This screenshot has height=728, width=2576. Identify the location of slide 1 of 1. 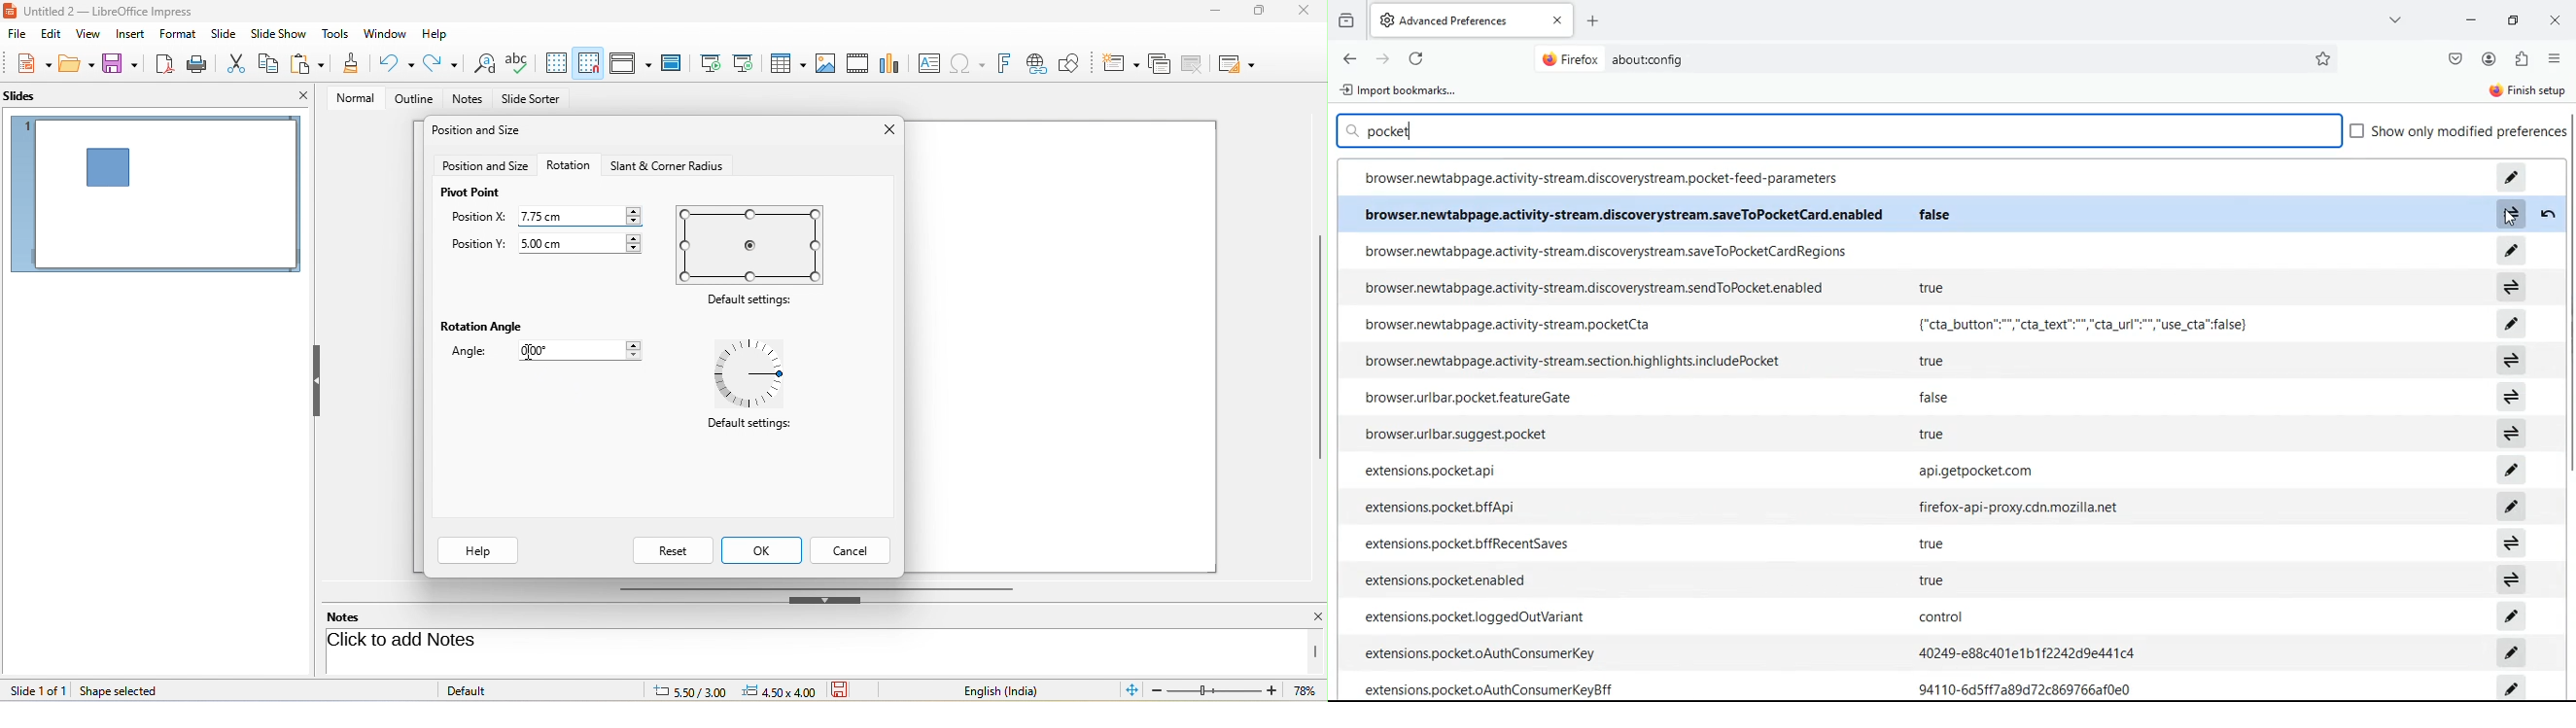
(38, 690).